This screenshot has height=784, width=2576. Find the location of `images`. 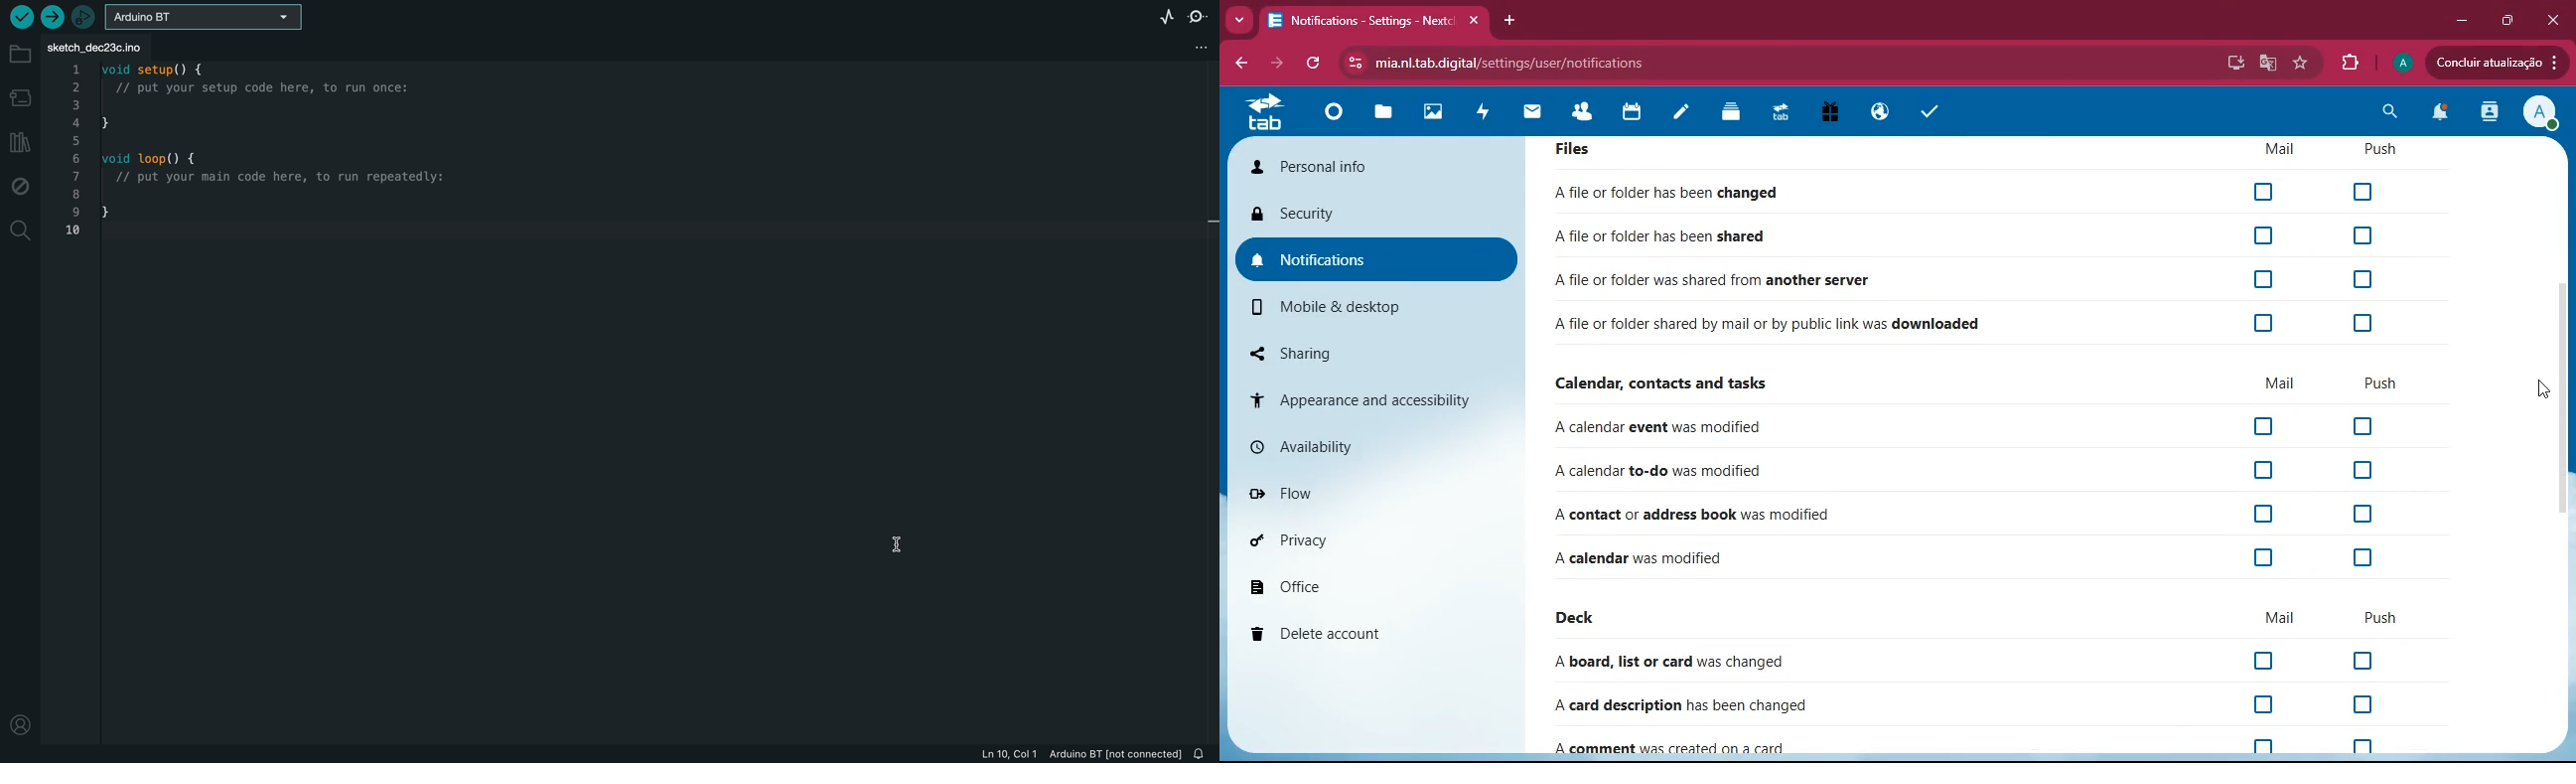

images is located at coordinates (1440, 114).